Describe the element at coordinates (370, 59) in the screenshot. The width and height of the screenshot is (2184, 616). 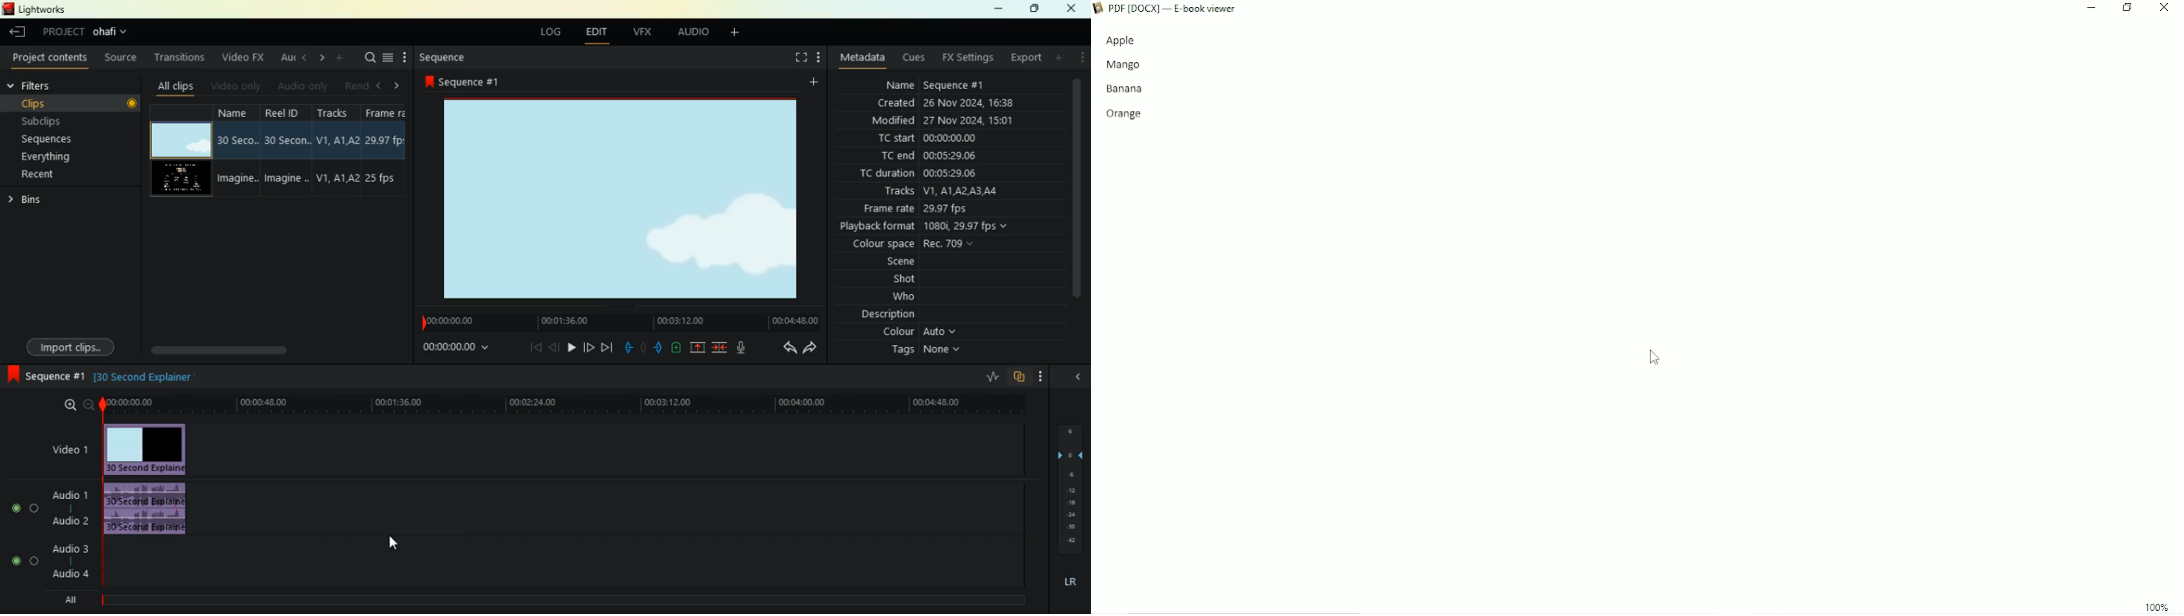
I see `search` at that location.